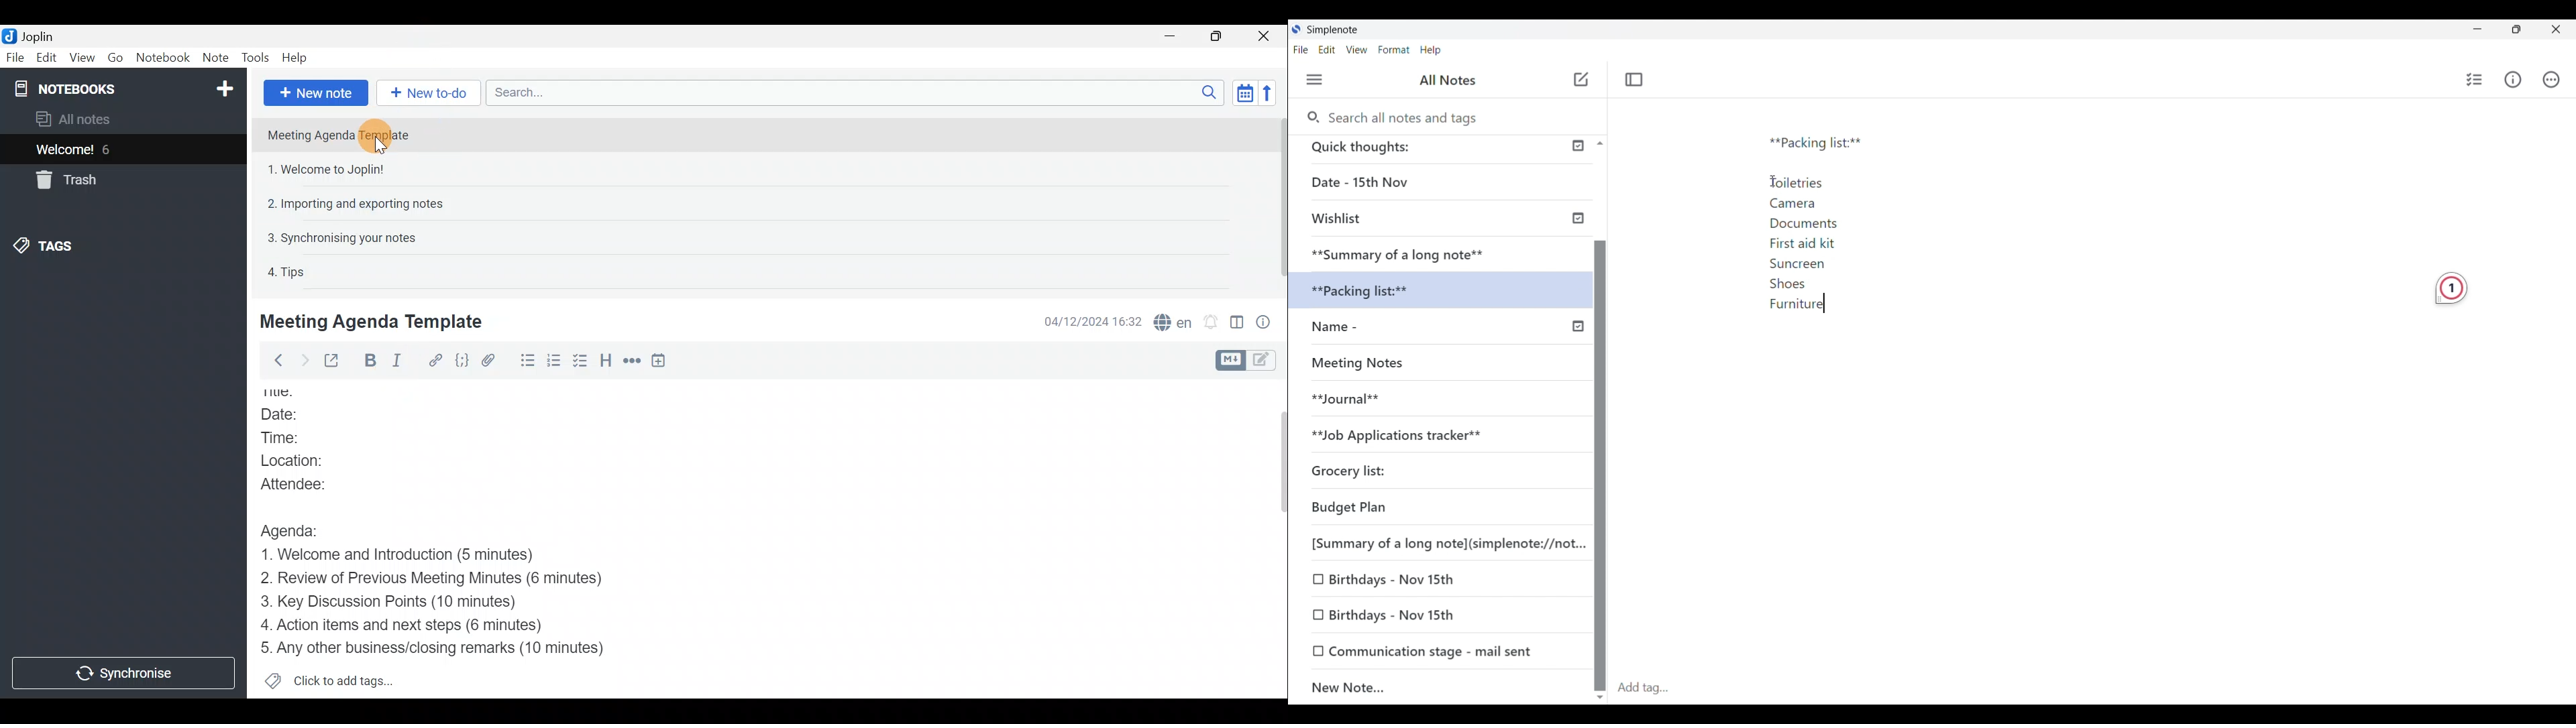 The width and height of the screenshot is (2576, 728). What do you see at coordinates (1357, 50) in the screenshot?
I see `View menu` at bounding box center [1357, 50].